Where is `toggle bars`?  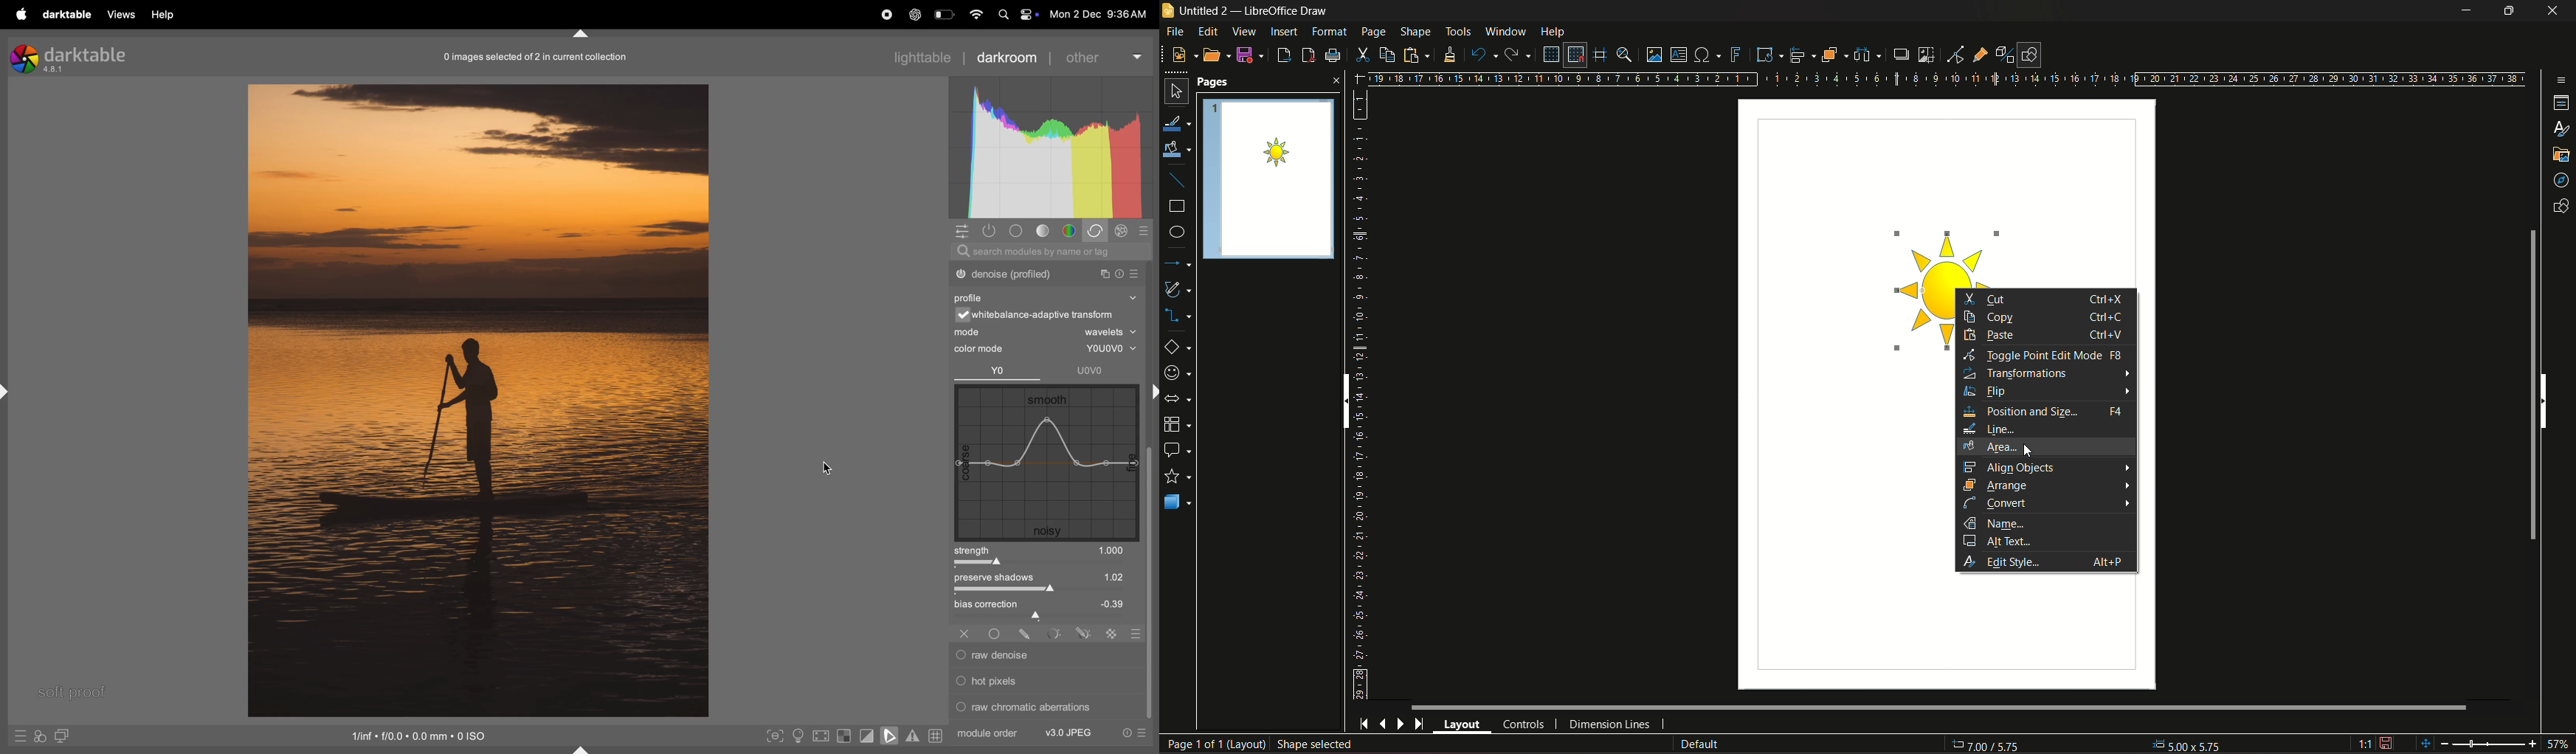 toggle bars is located at coordinates (1047, 591).